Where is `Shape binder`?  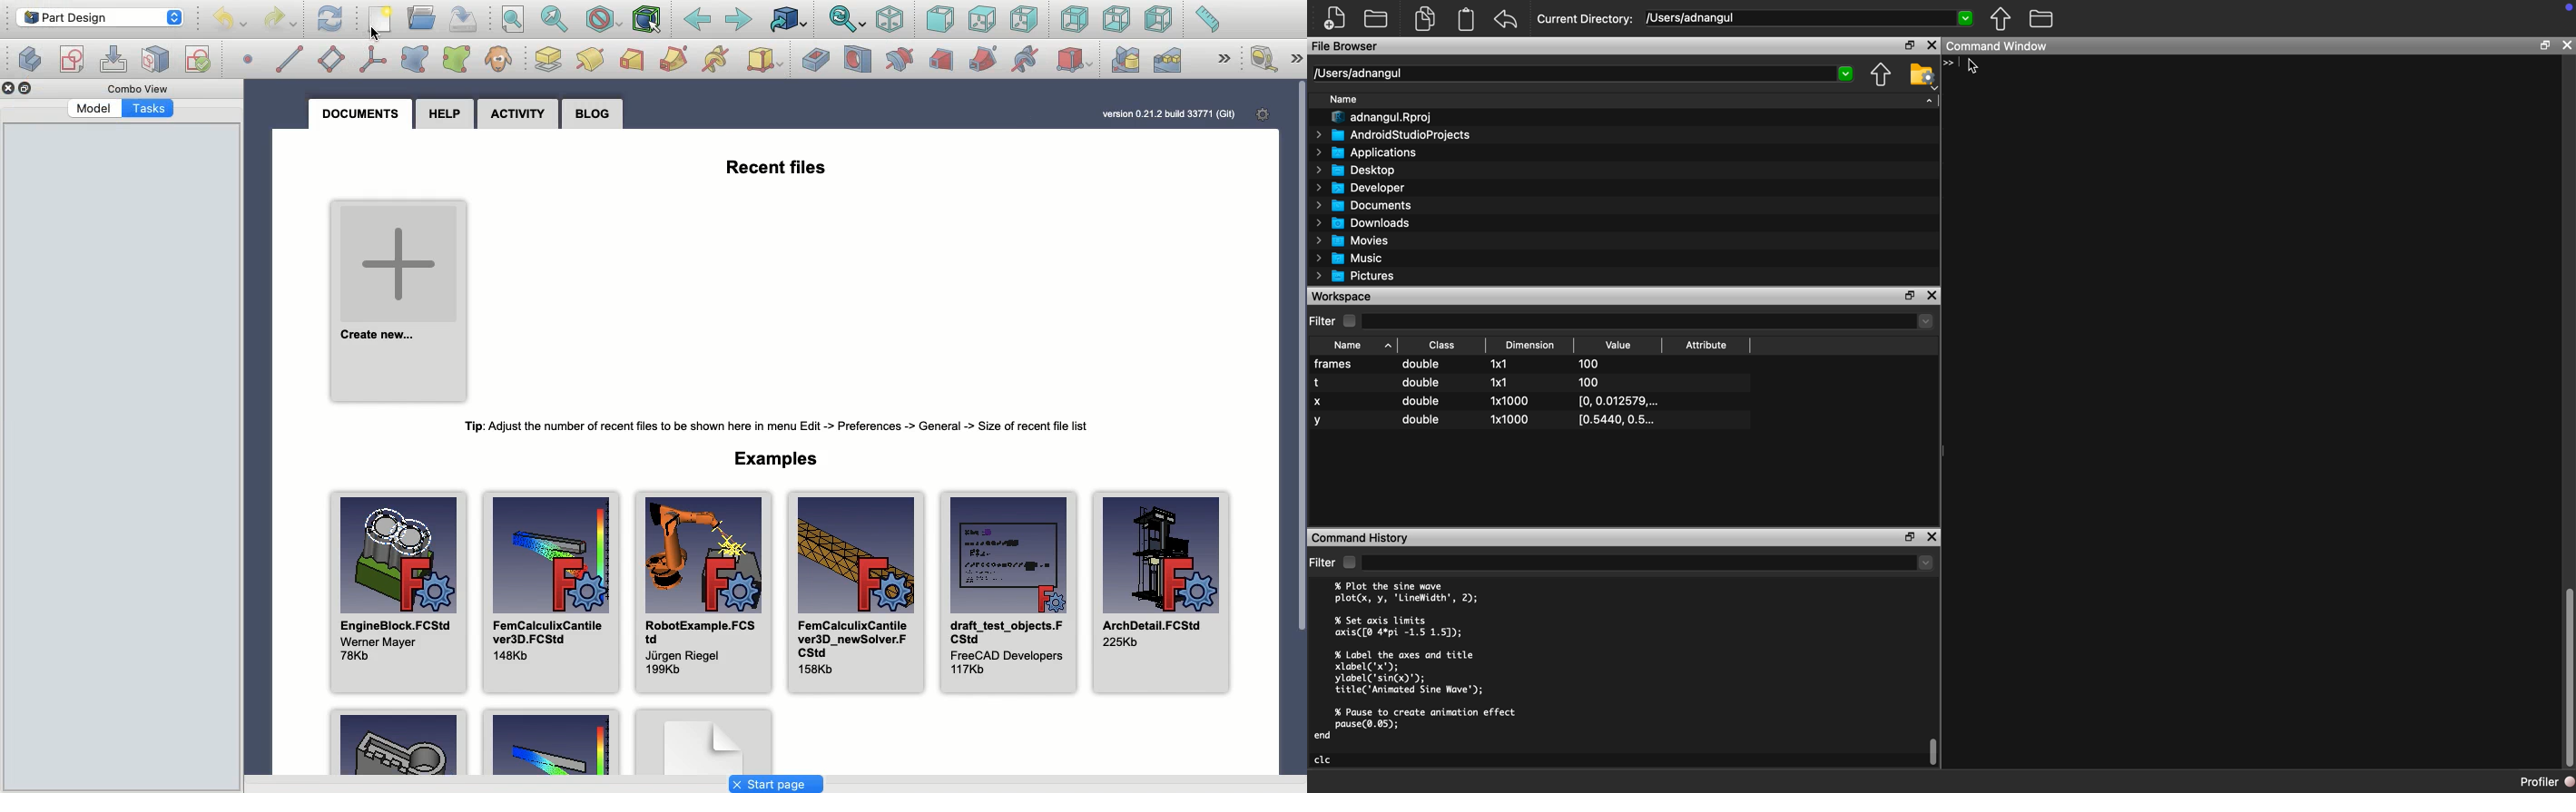 Shape binder is located at coordinates (415, 59).